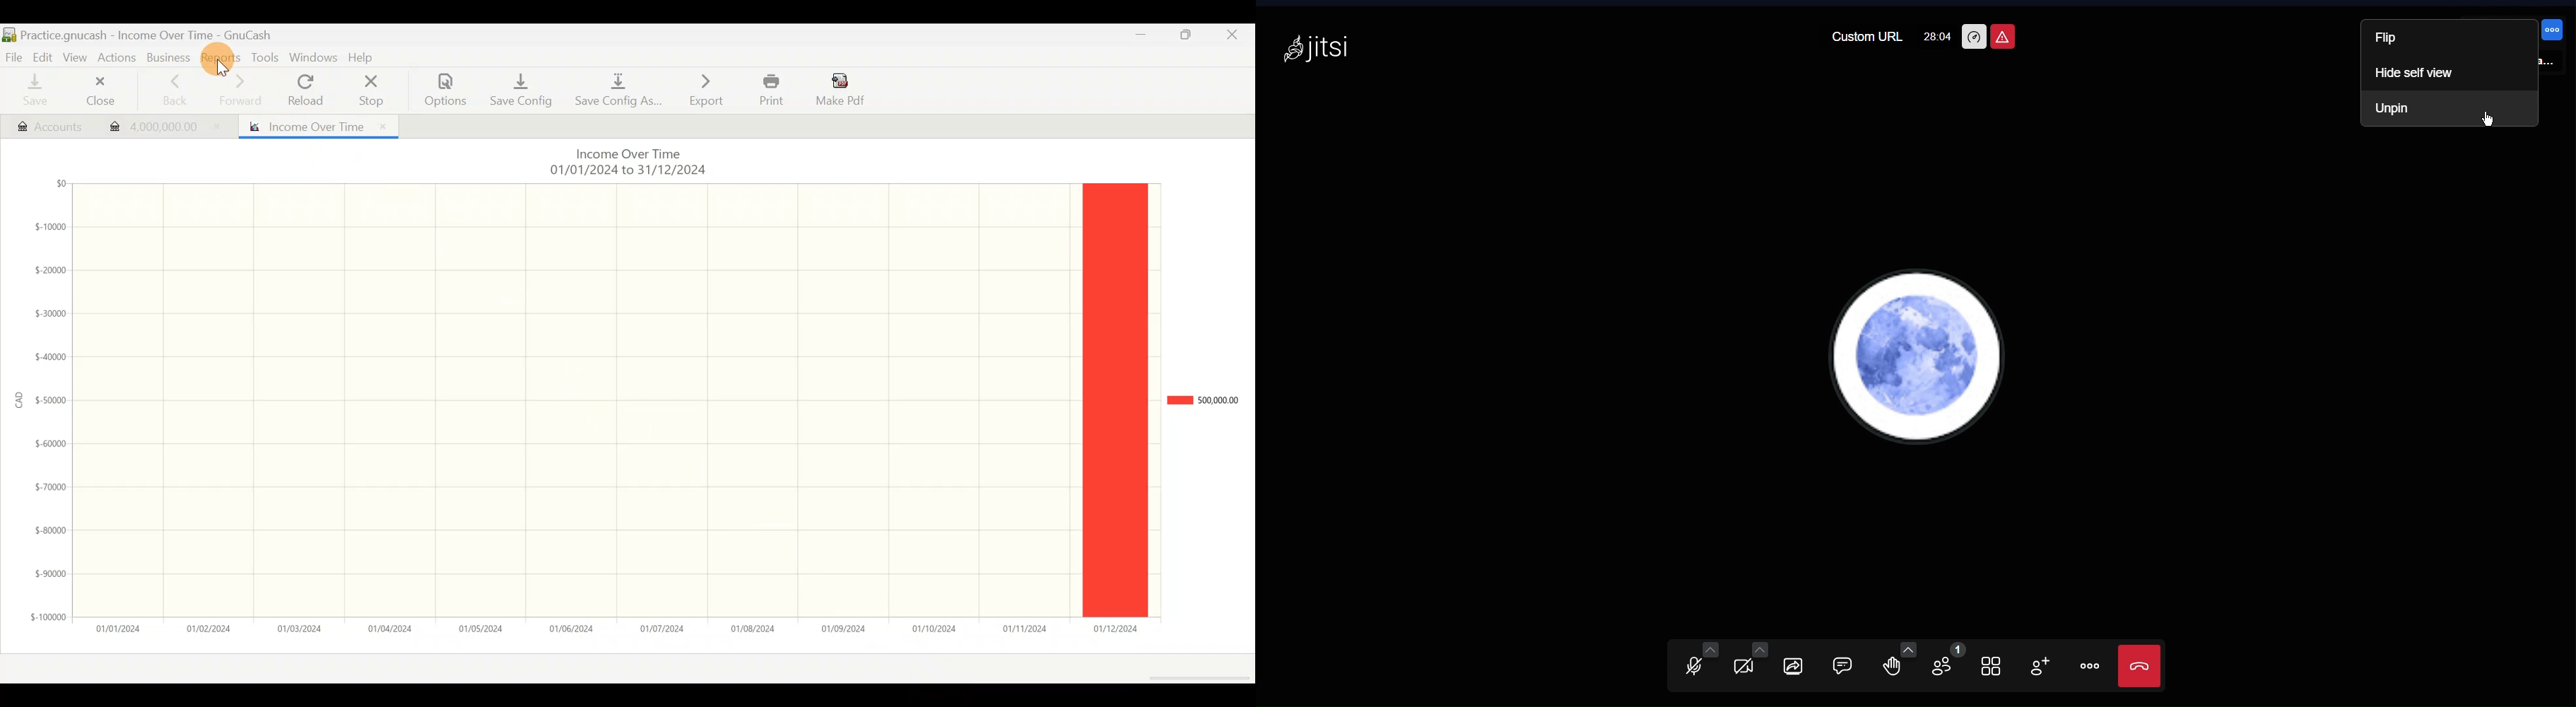 The width and height of the screenshot is (2576, 728). I want to click on Chart legend, so click(1204, 399).